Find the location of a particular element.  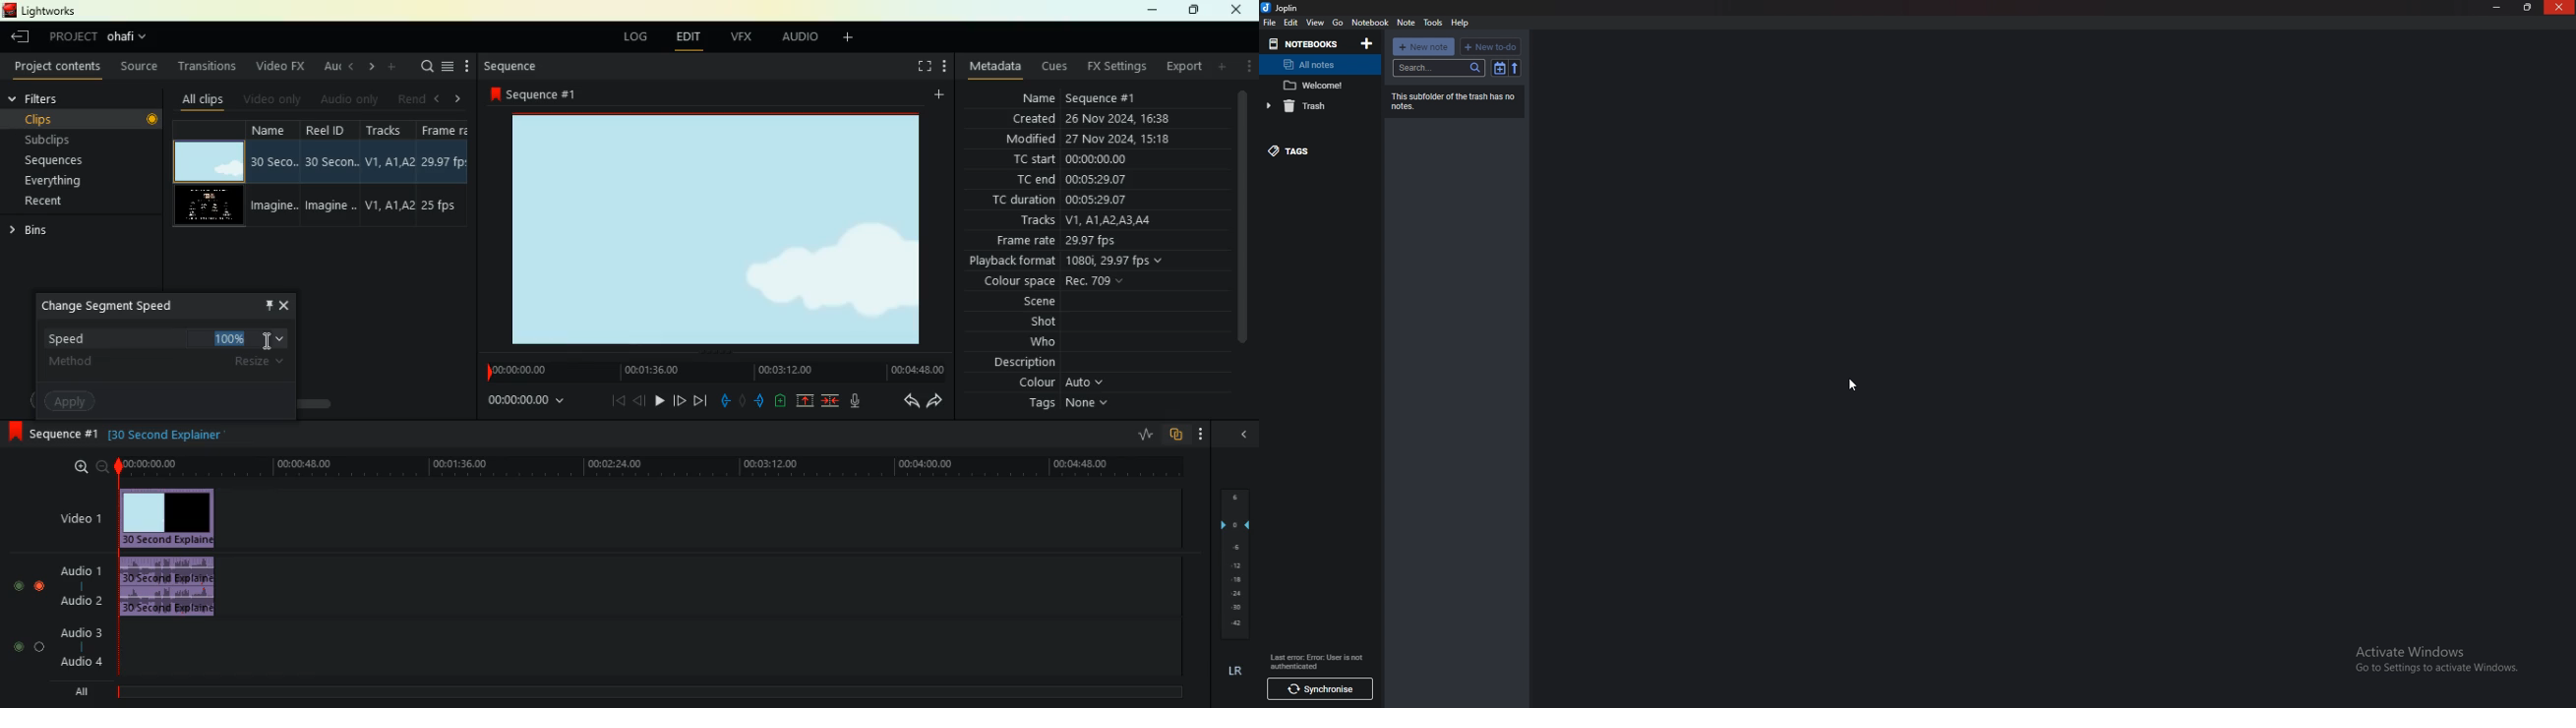

note book is located at coordinates (1370, 23).